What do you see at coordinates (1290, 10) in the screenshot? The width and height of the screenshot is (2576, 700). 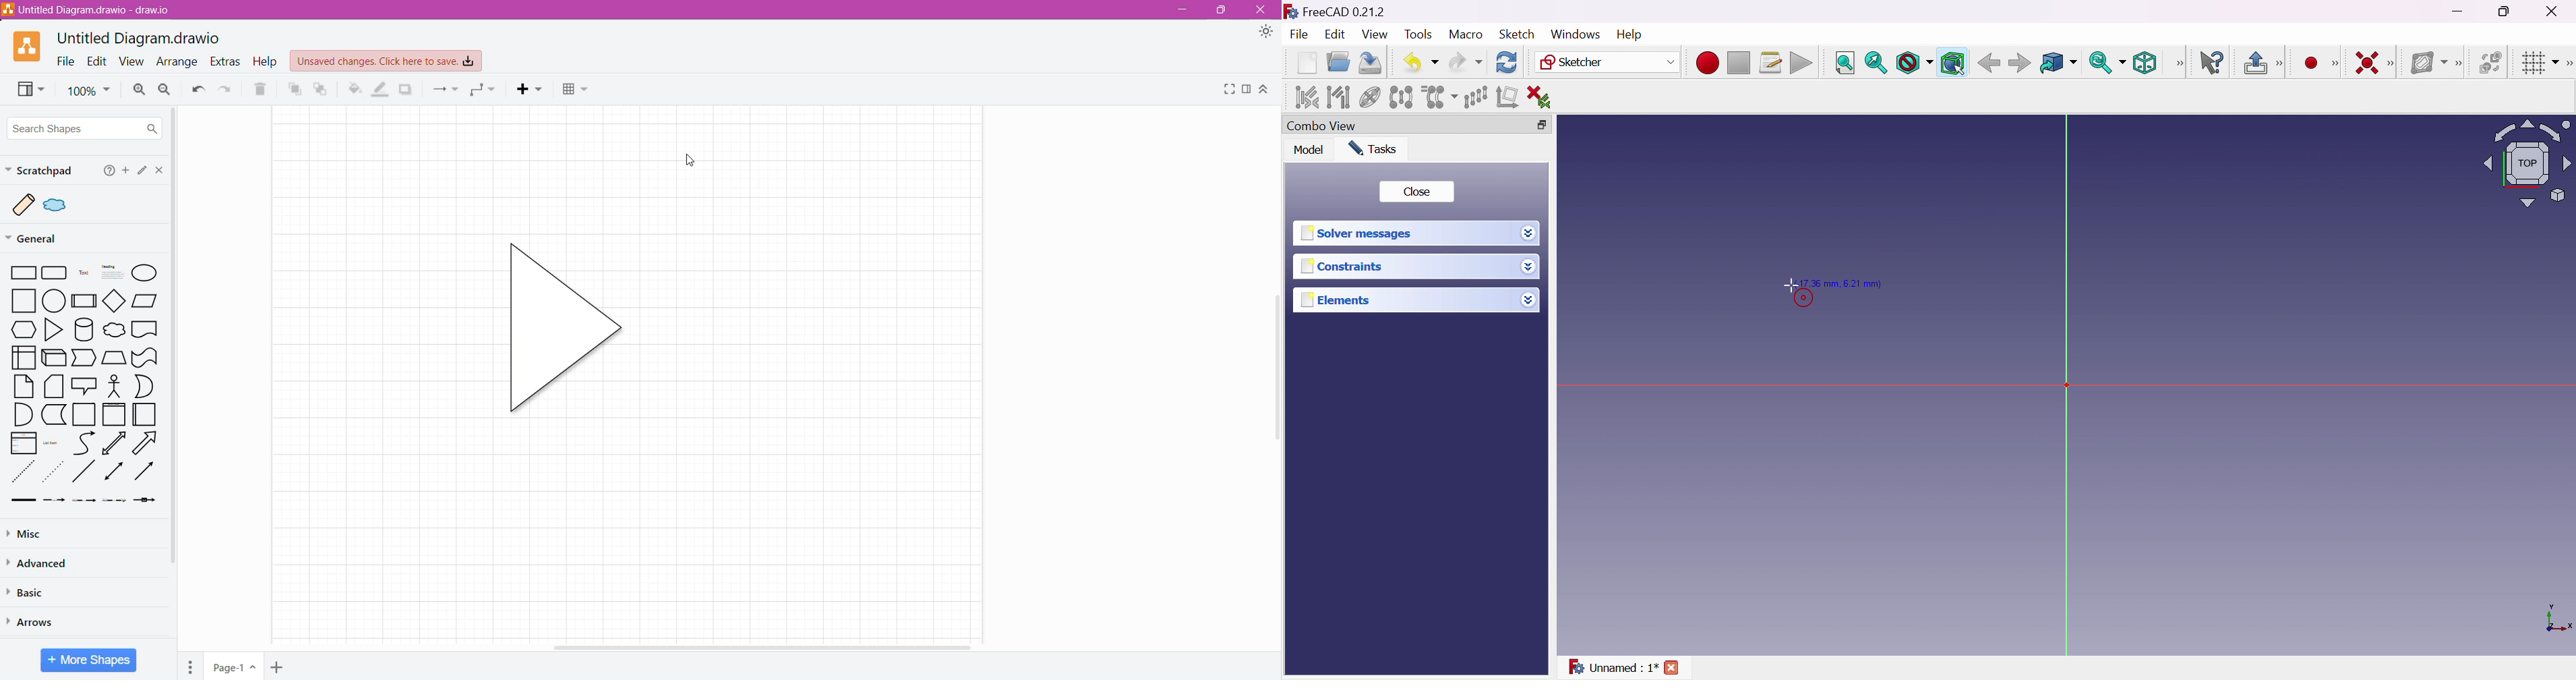 I see `logo` at bounding box center [1290, 10].